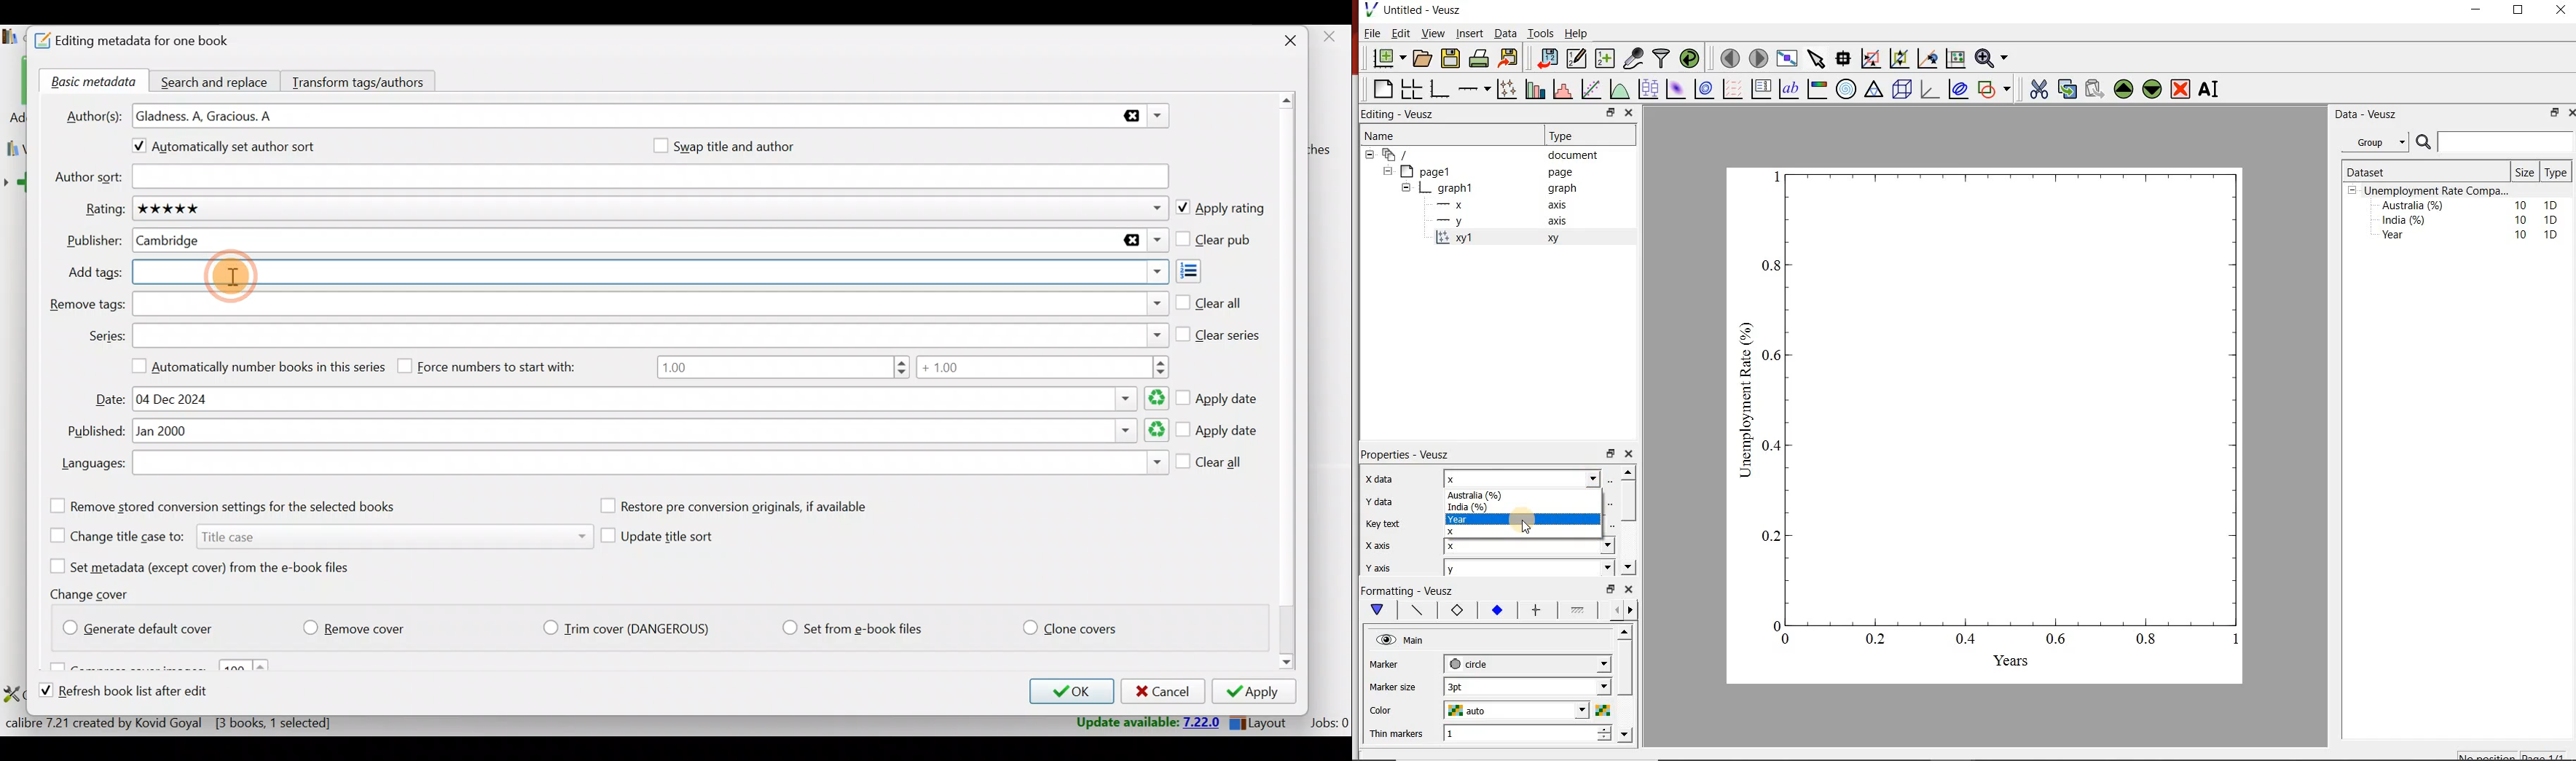 The height and width of the screenshot is (784, 2576). What do you see at coordinates (253, 365) in the screenshot?
I see `Automatically number books in this series` at bounding box center [253, 365].